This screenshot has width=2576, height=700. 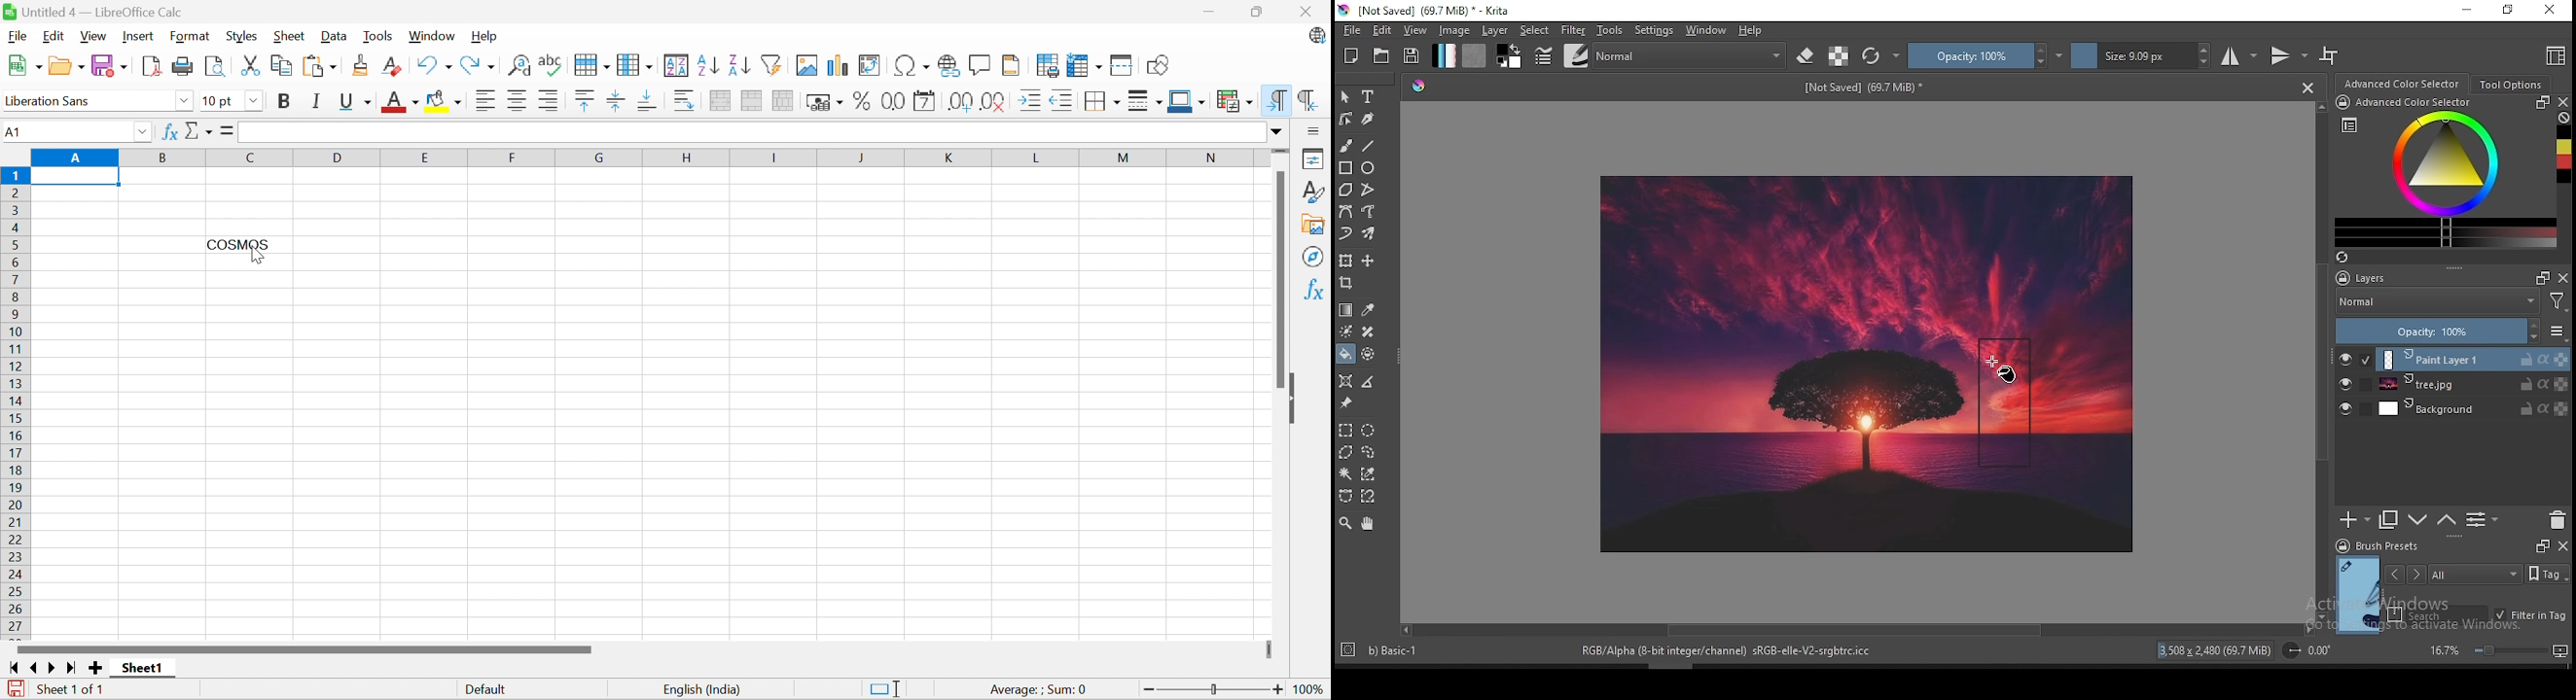 I want to click on Gallery, so click(x=1316, y=225).